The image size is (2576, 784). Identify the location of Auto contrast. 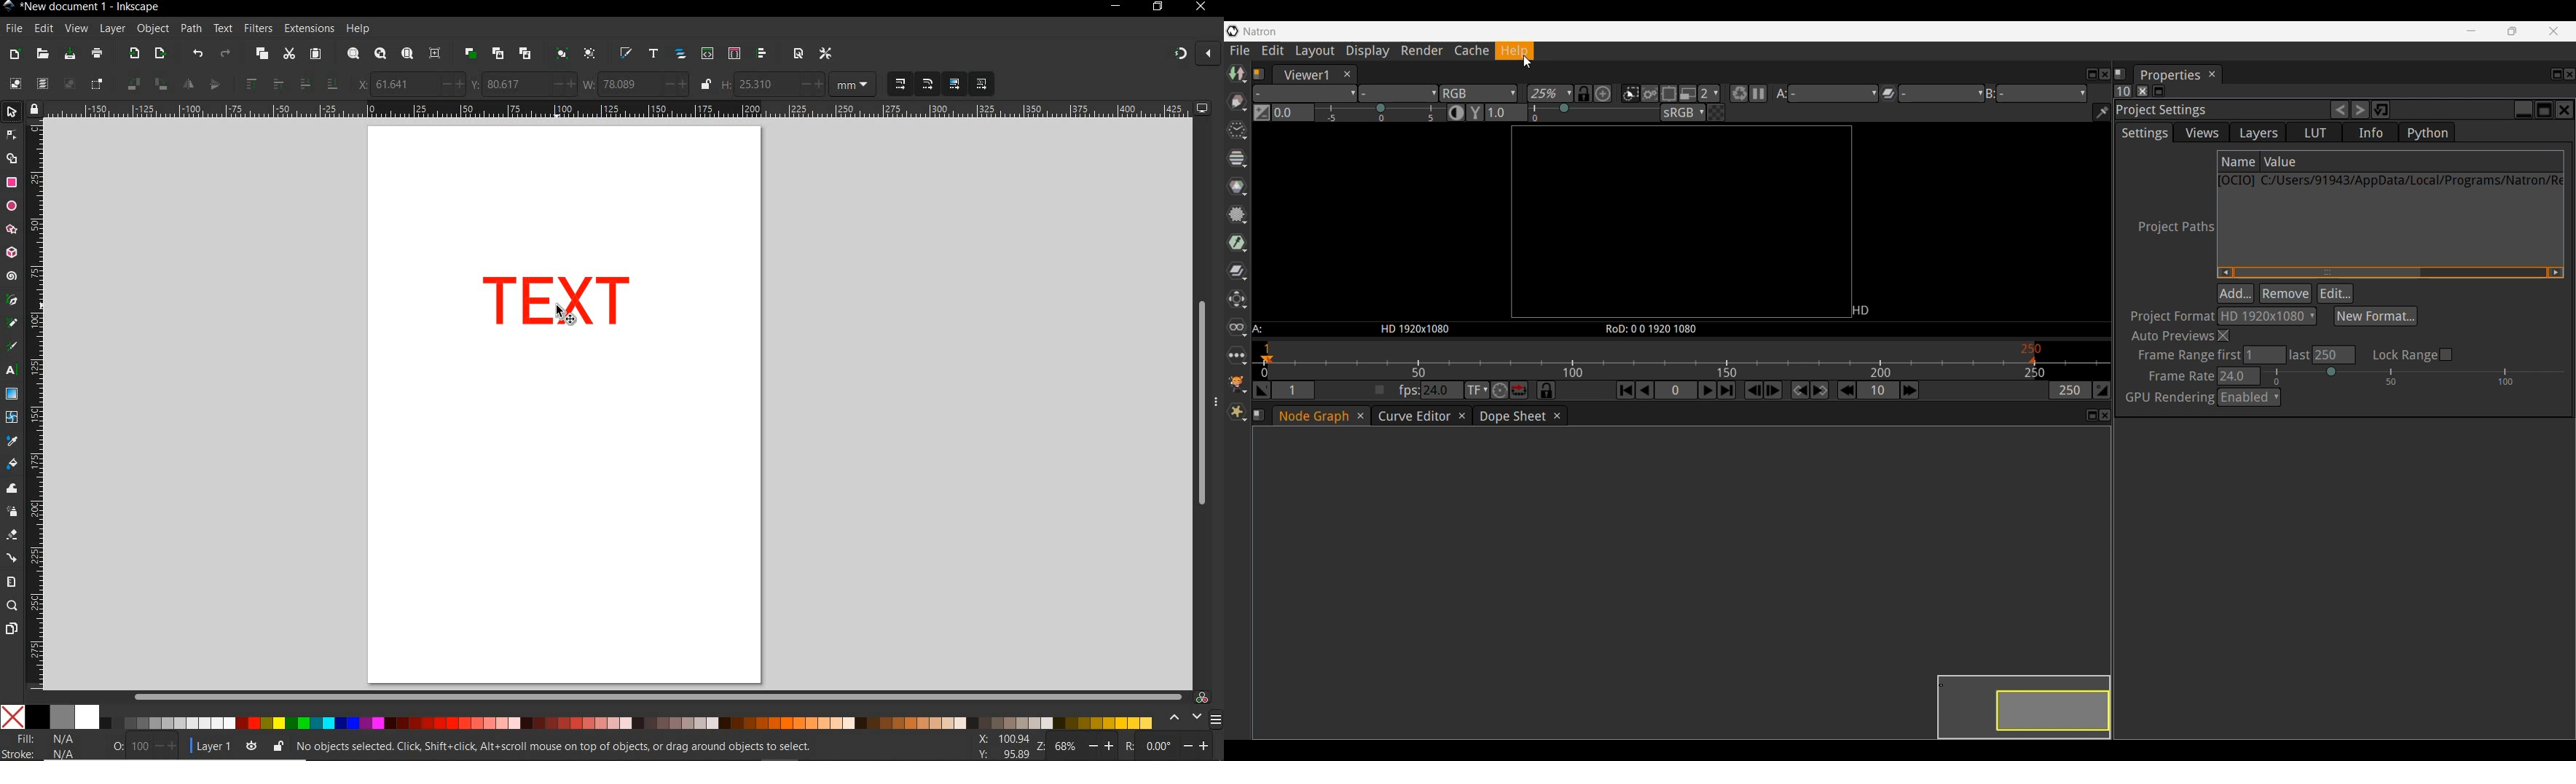
(1456, 112).